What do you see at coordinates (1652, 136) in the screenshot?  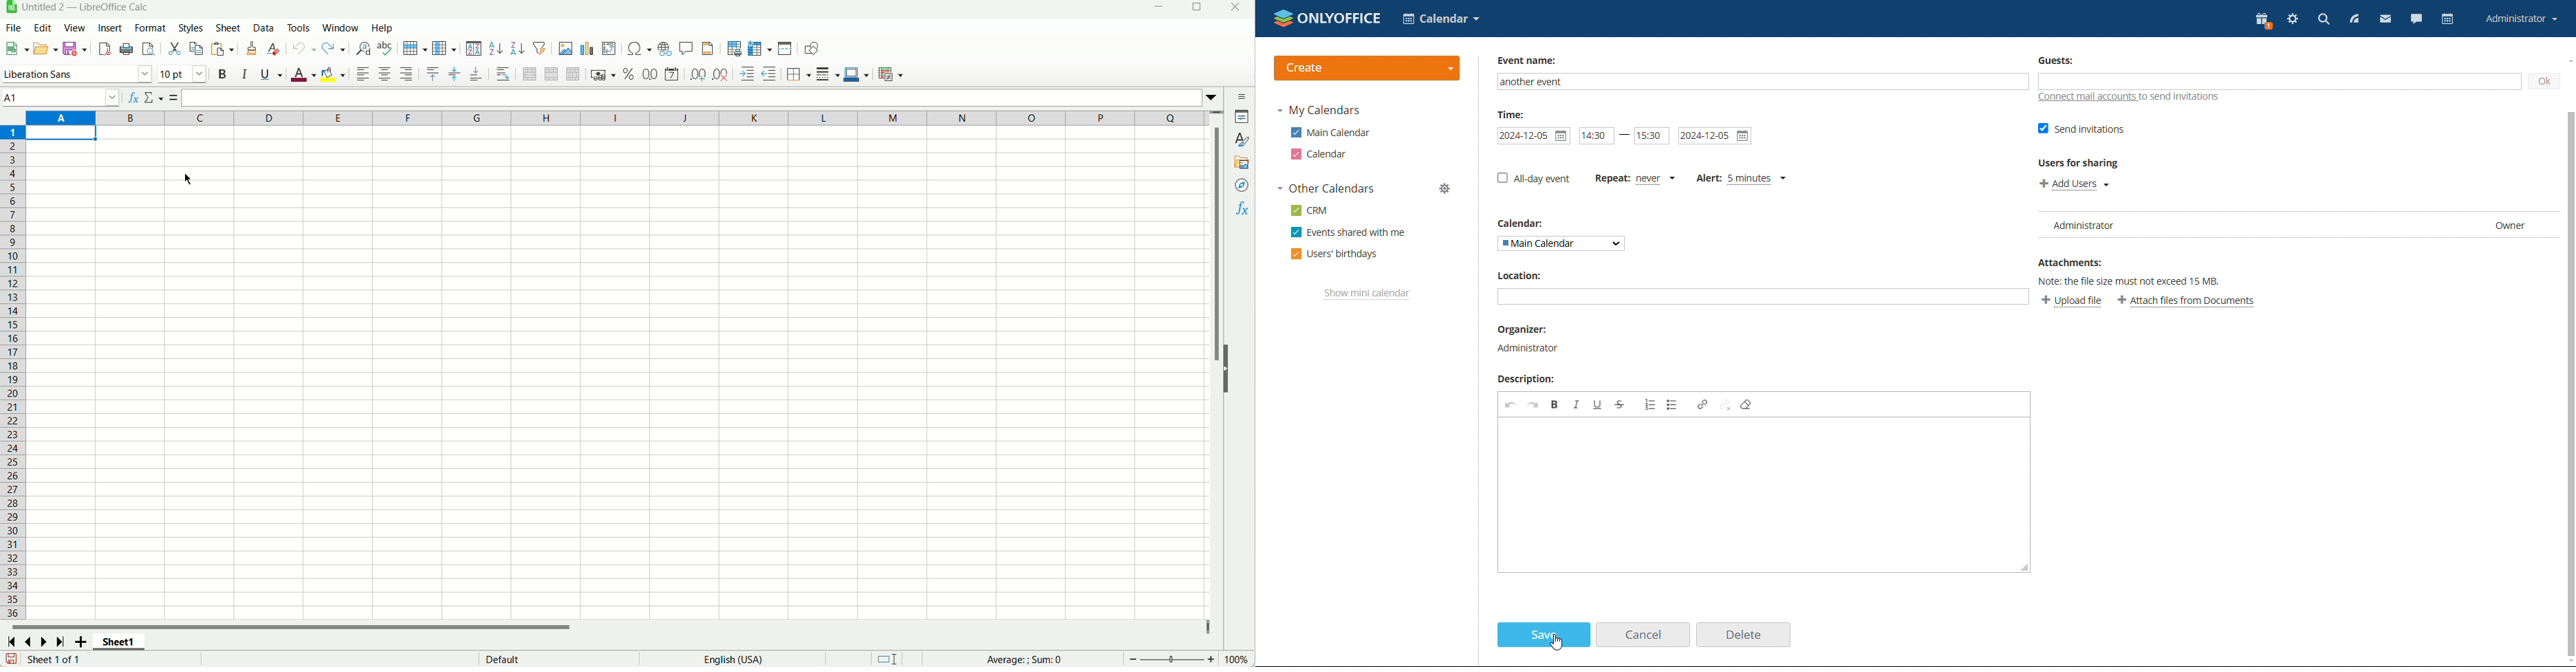 I see `end time` at bounding box center [1652, 136].